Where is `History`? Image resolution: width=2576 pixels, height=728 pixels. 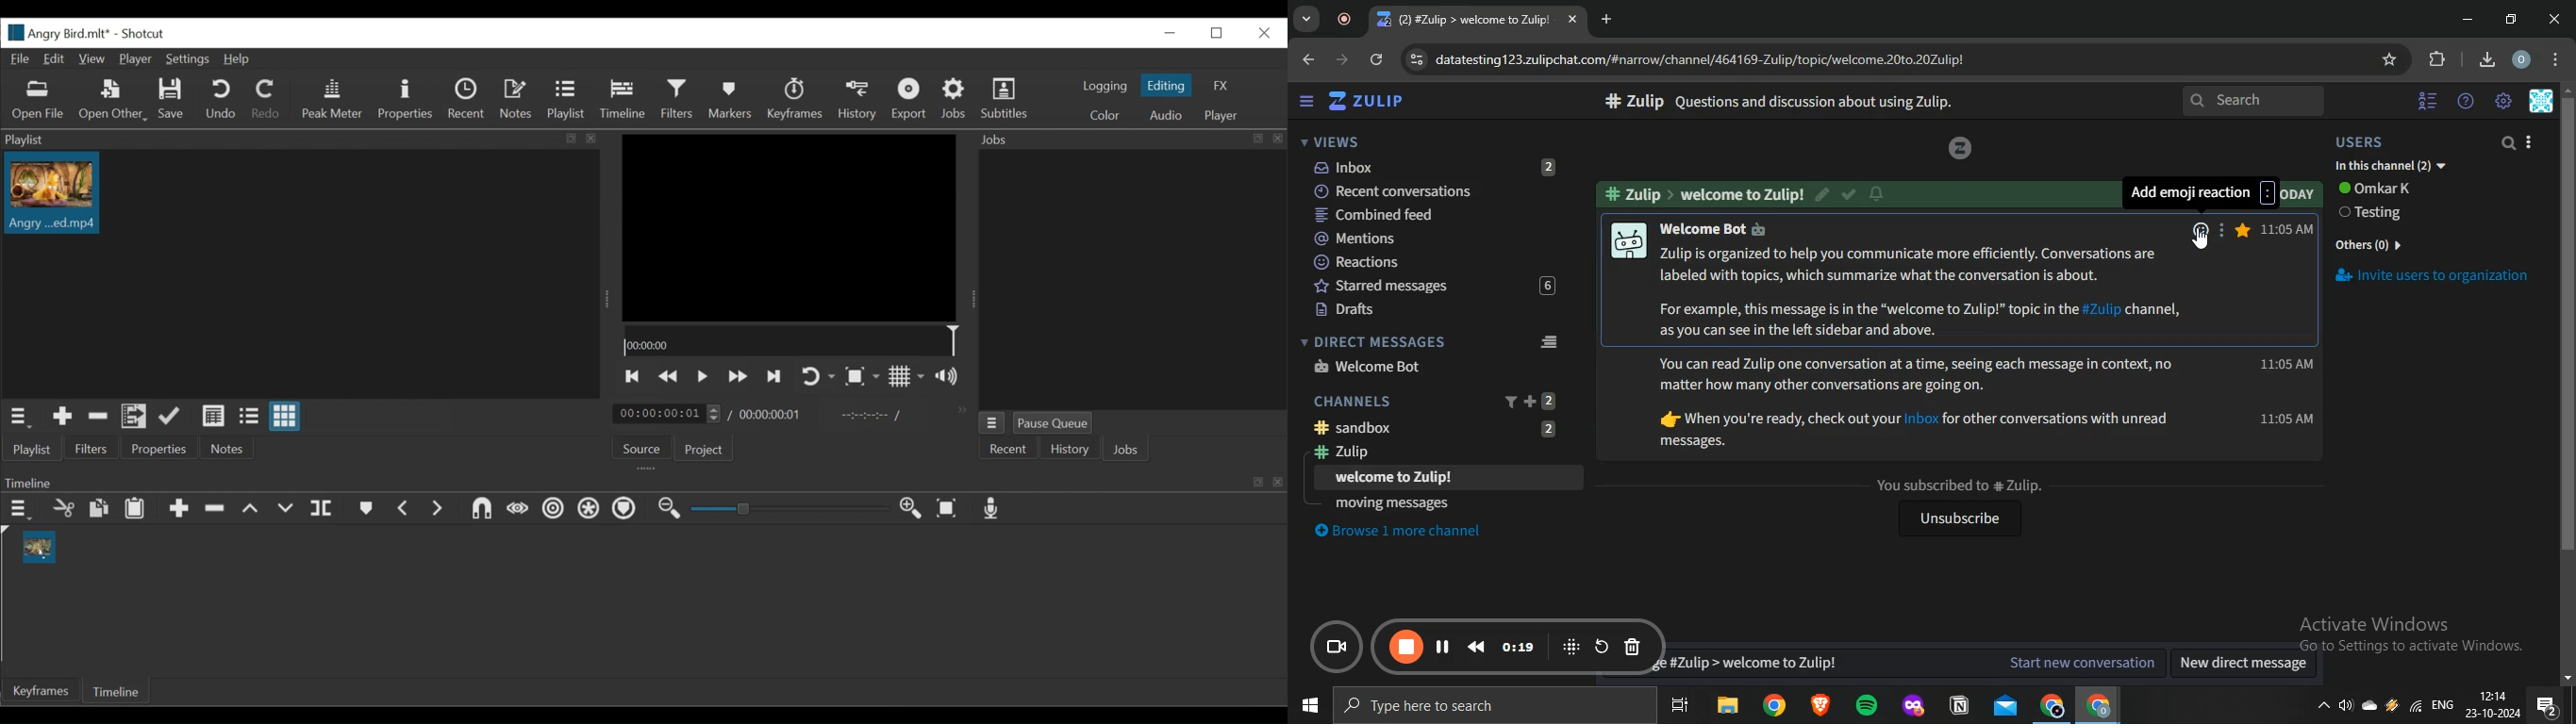
History is located at coordinates (859, 100).